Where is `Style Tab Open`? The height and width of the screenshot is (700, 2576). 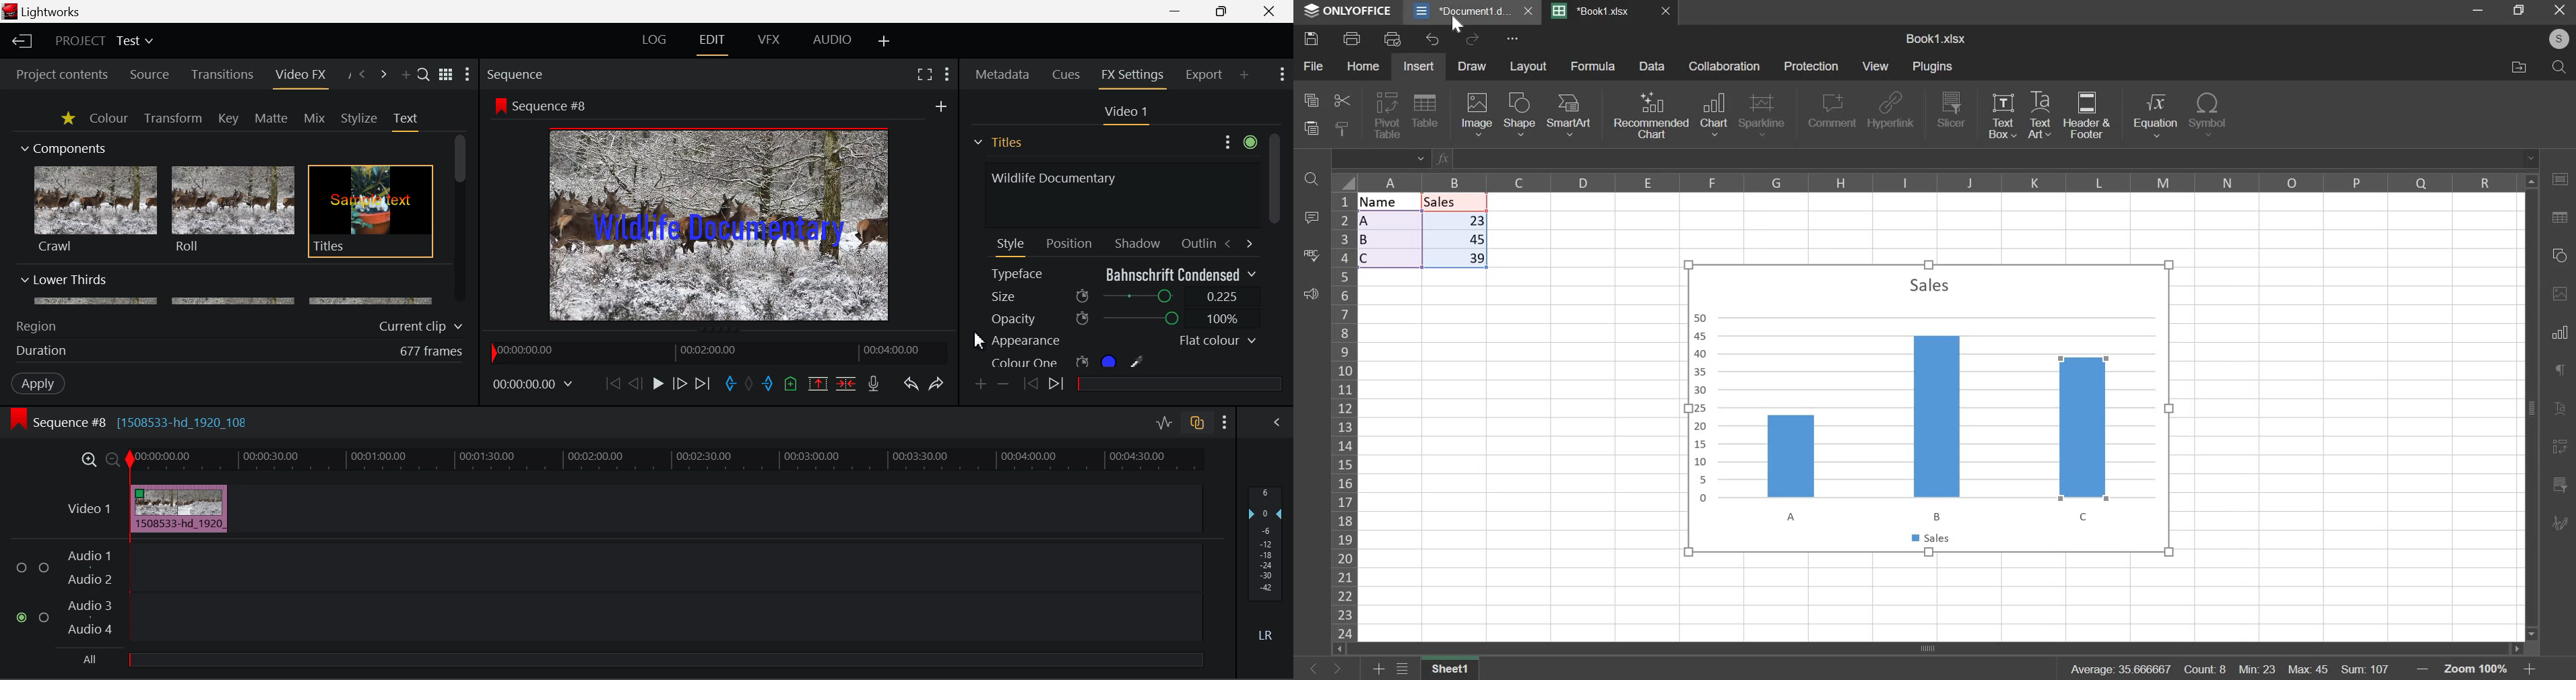
Style Tab Open is located at coordinates (1012, 246).